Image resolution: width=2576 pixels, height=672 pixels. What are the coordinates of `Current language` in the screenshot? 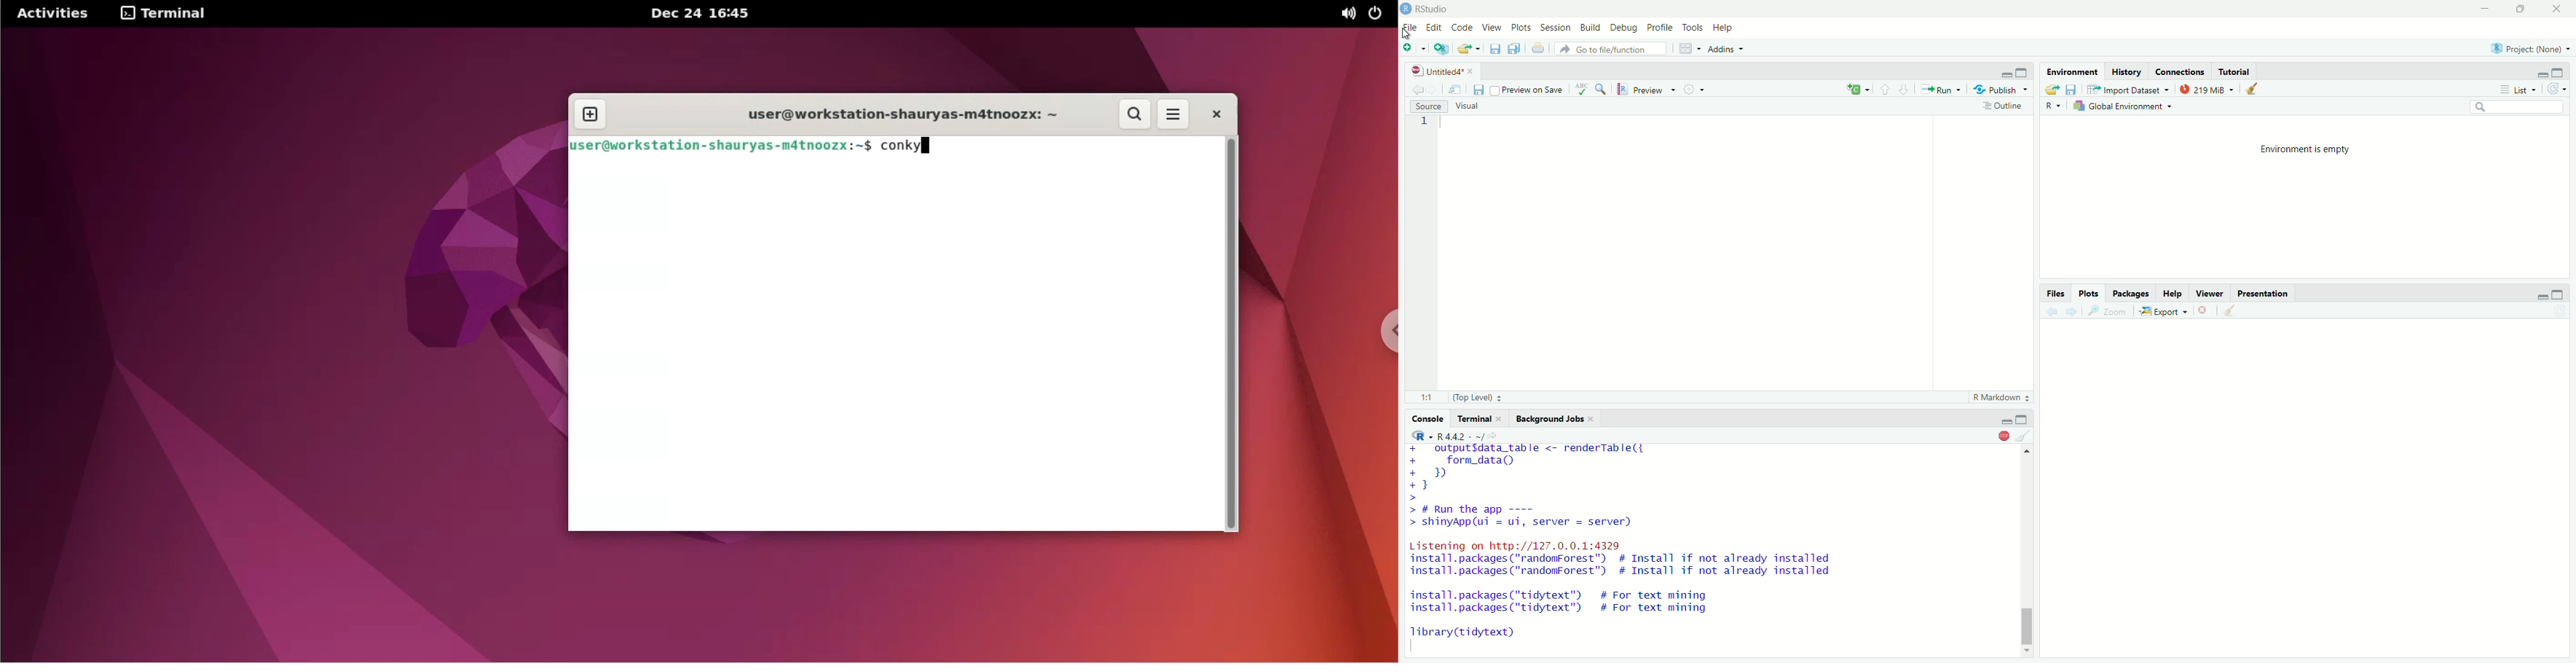 It's located at (1859, 89).